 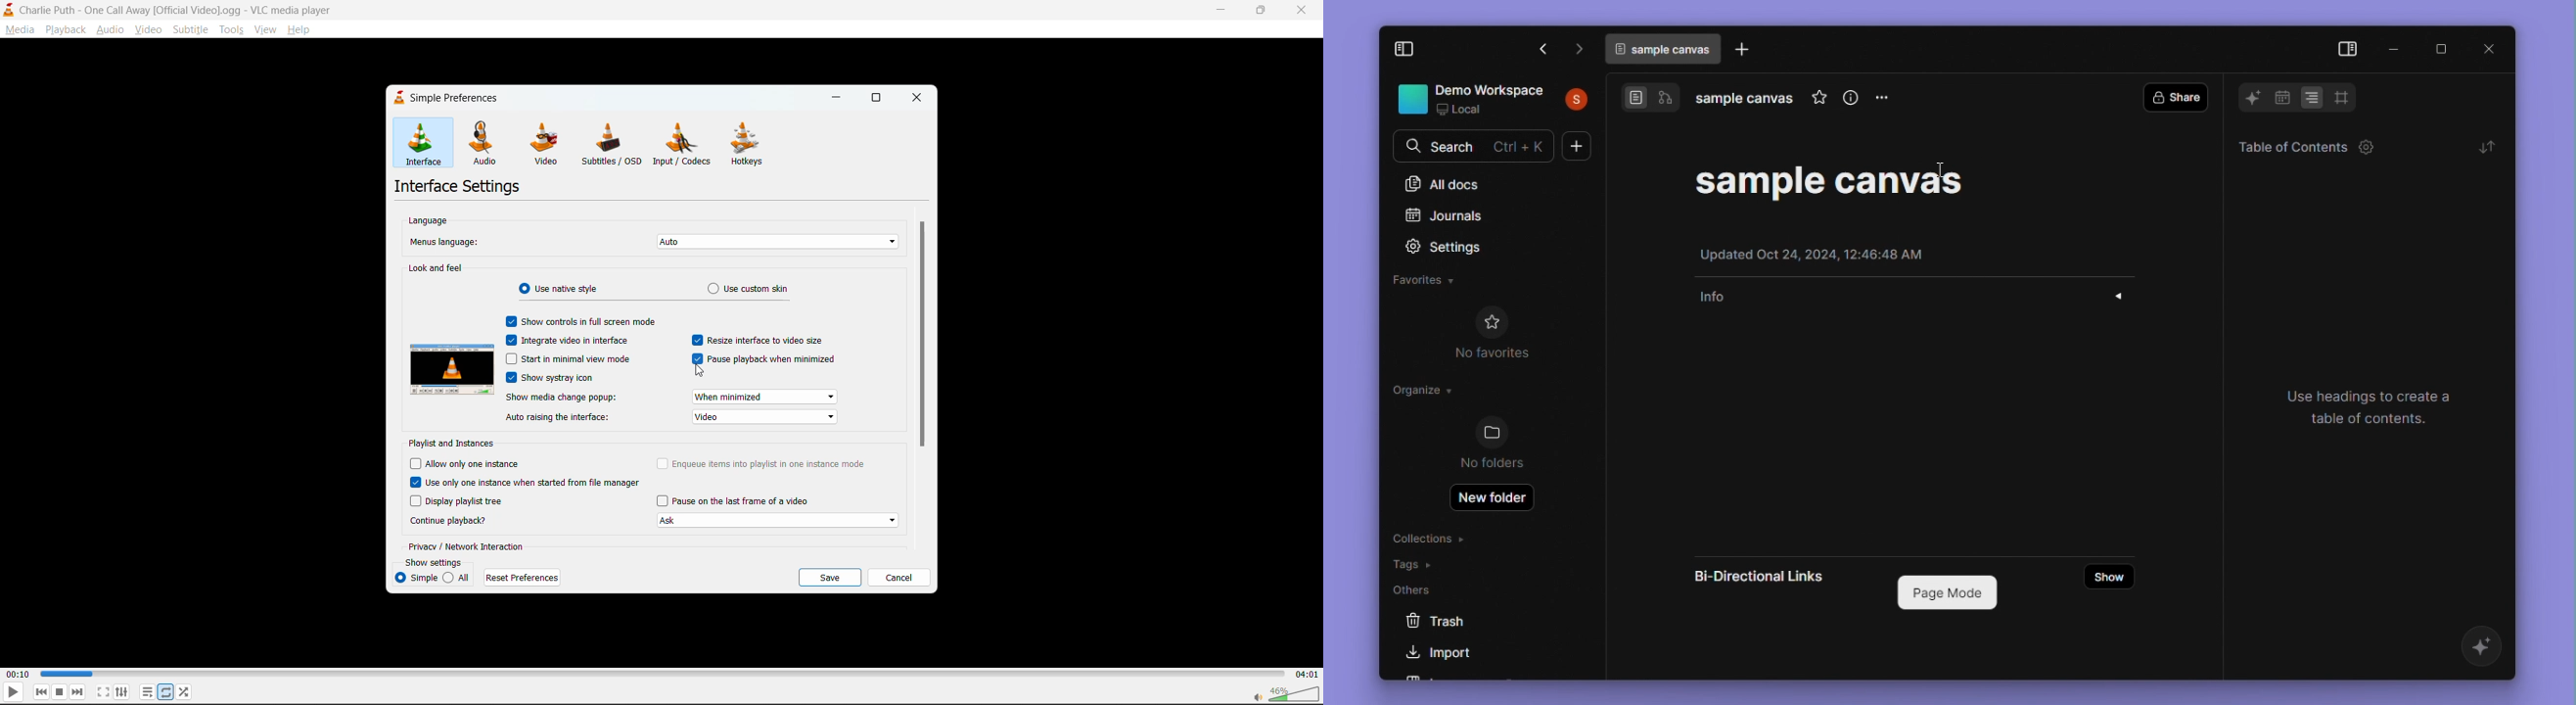 What do you see at coordinates (456, 187) in the screenshot?
I see `interface settings` at bounding box center [456, 187].